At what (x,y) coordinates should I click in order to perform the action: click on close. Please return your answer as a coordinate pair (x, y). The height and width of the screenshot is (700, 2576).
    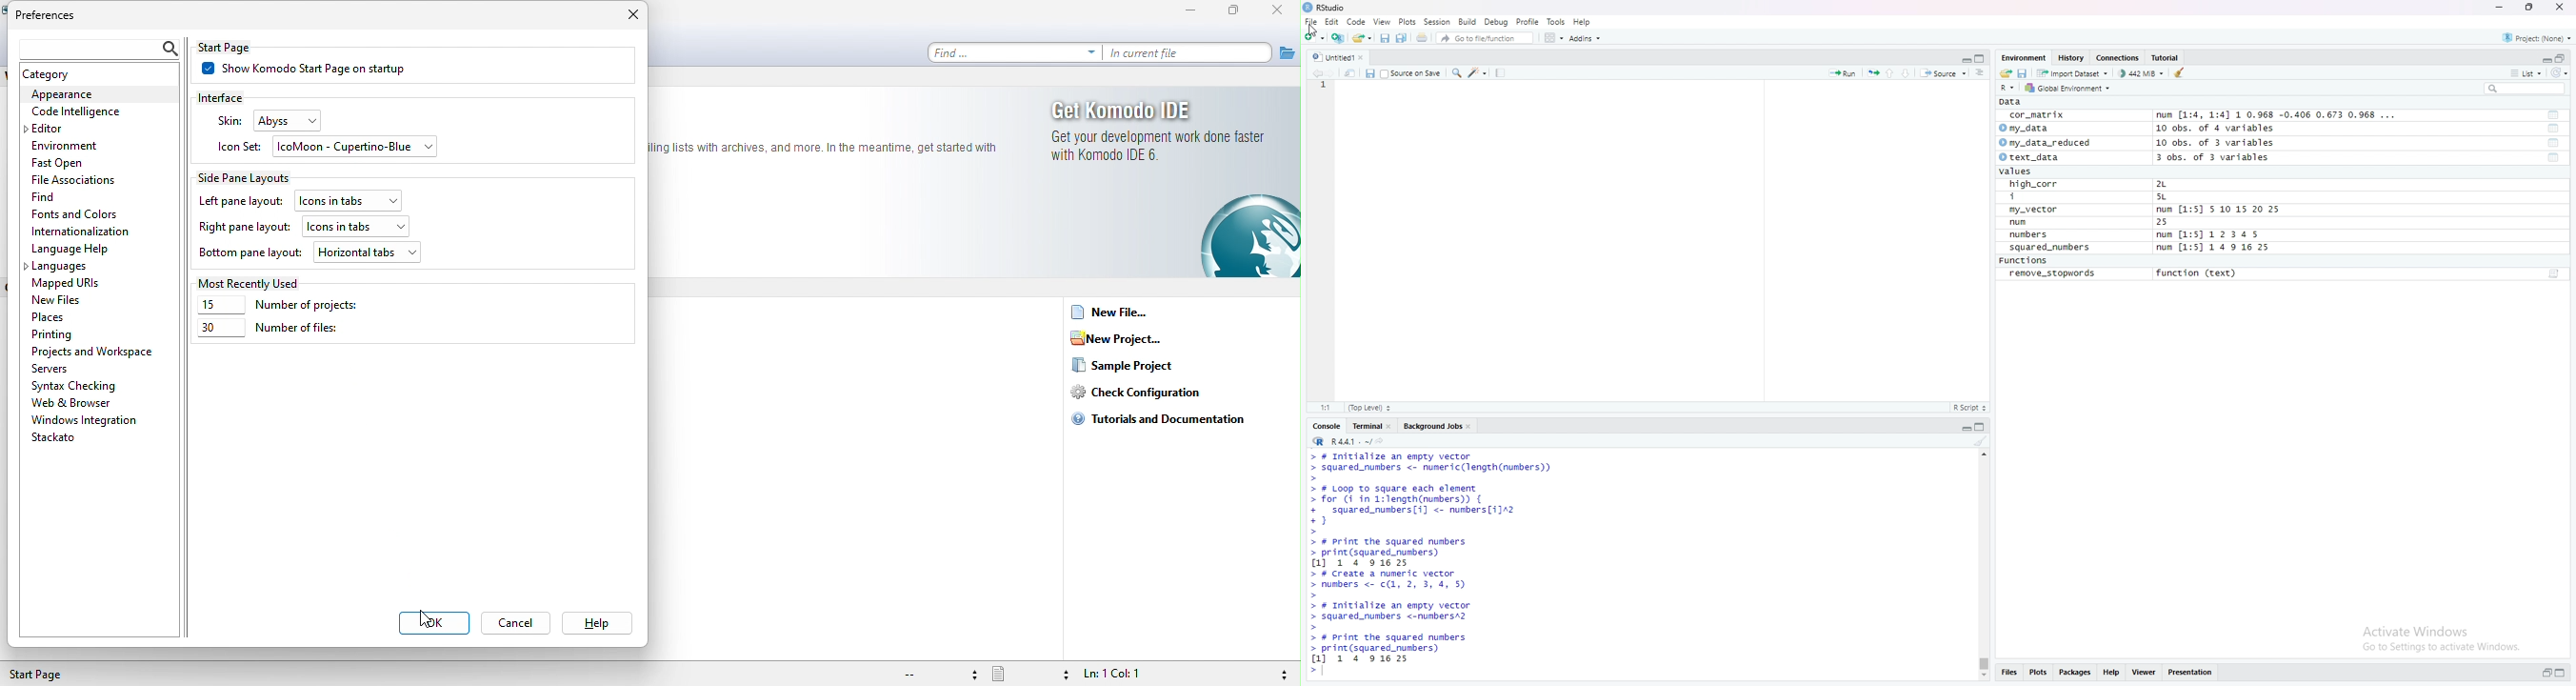
    Looking at the image, I should click on (1471, 426).